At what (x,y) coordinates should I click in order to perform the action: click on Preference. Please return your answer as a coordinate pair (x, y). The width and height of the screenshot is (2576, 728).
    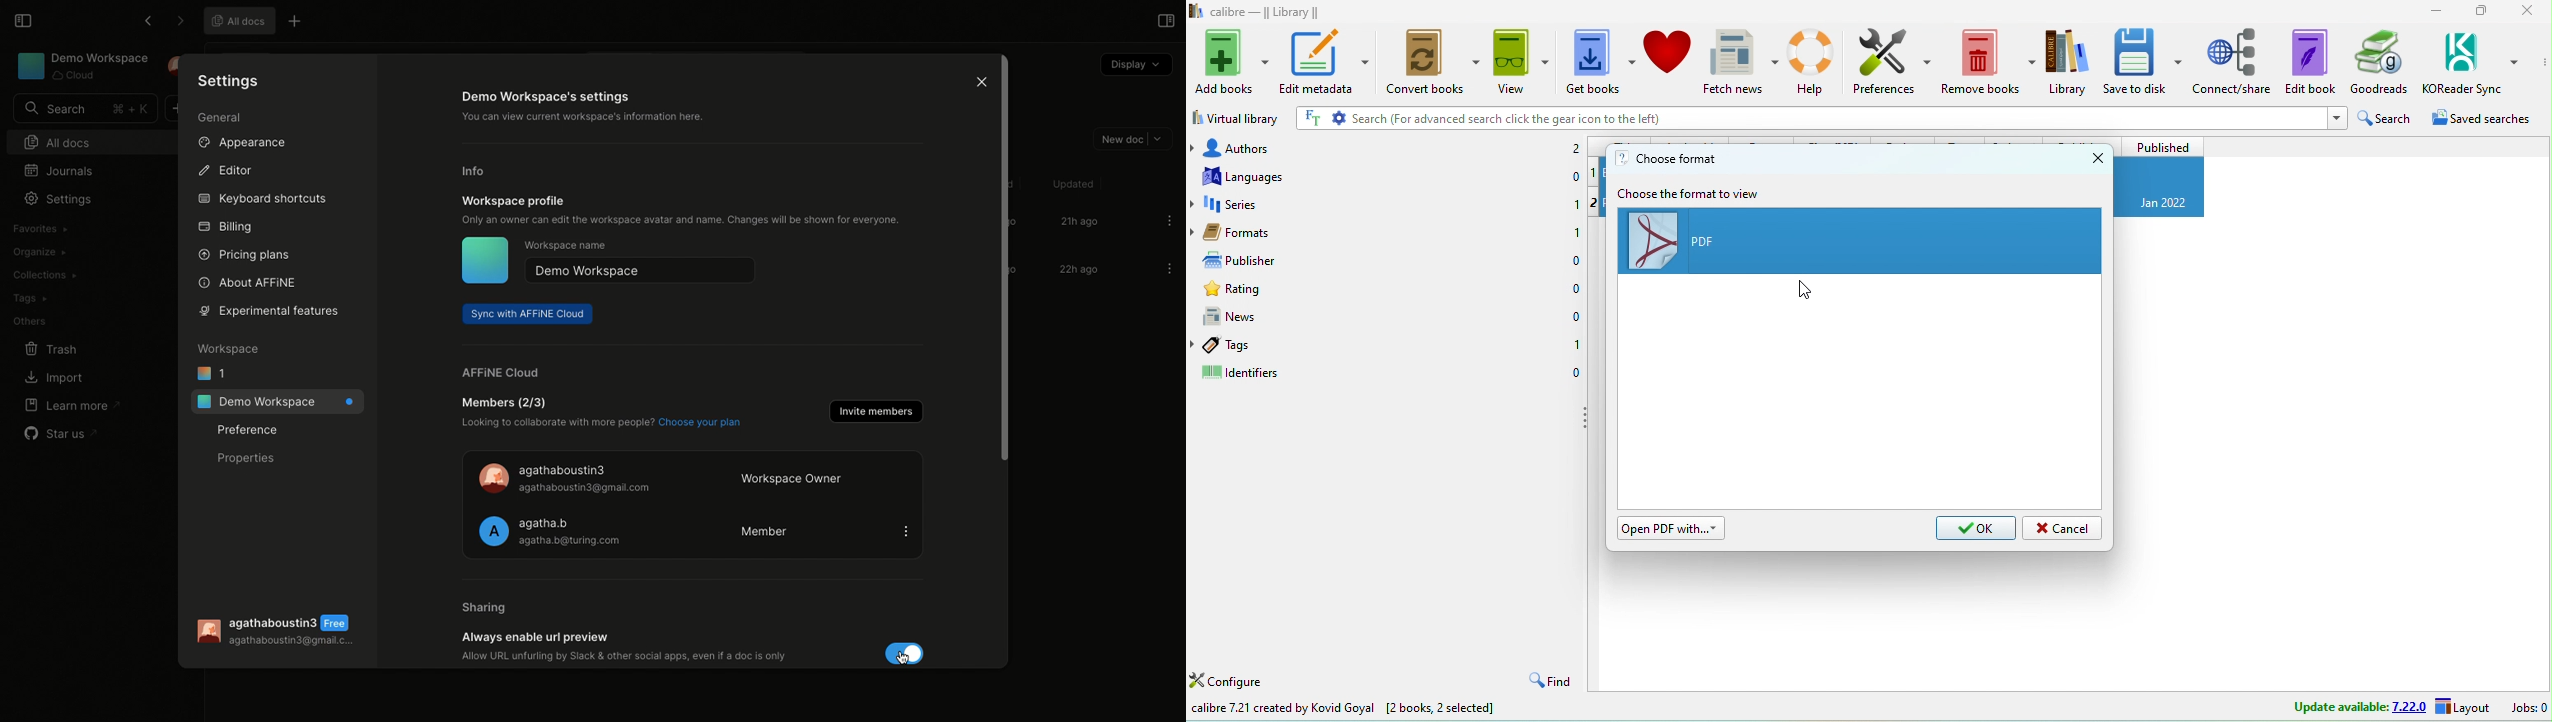
    Looking at the image, I should click on (250, 429).